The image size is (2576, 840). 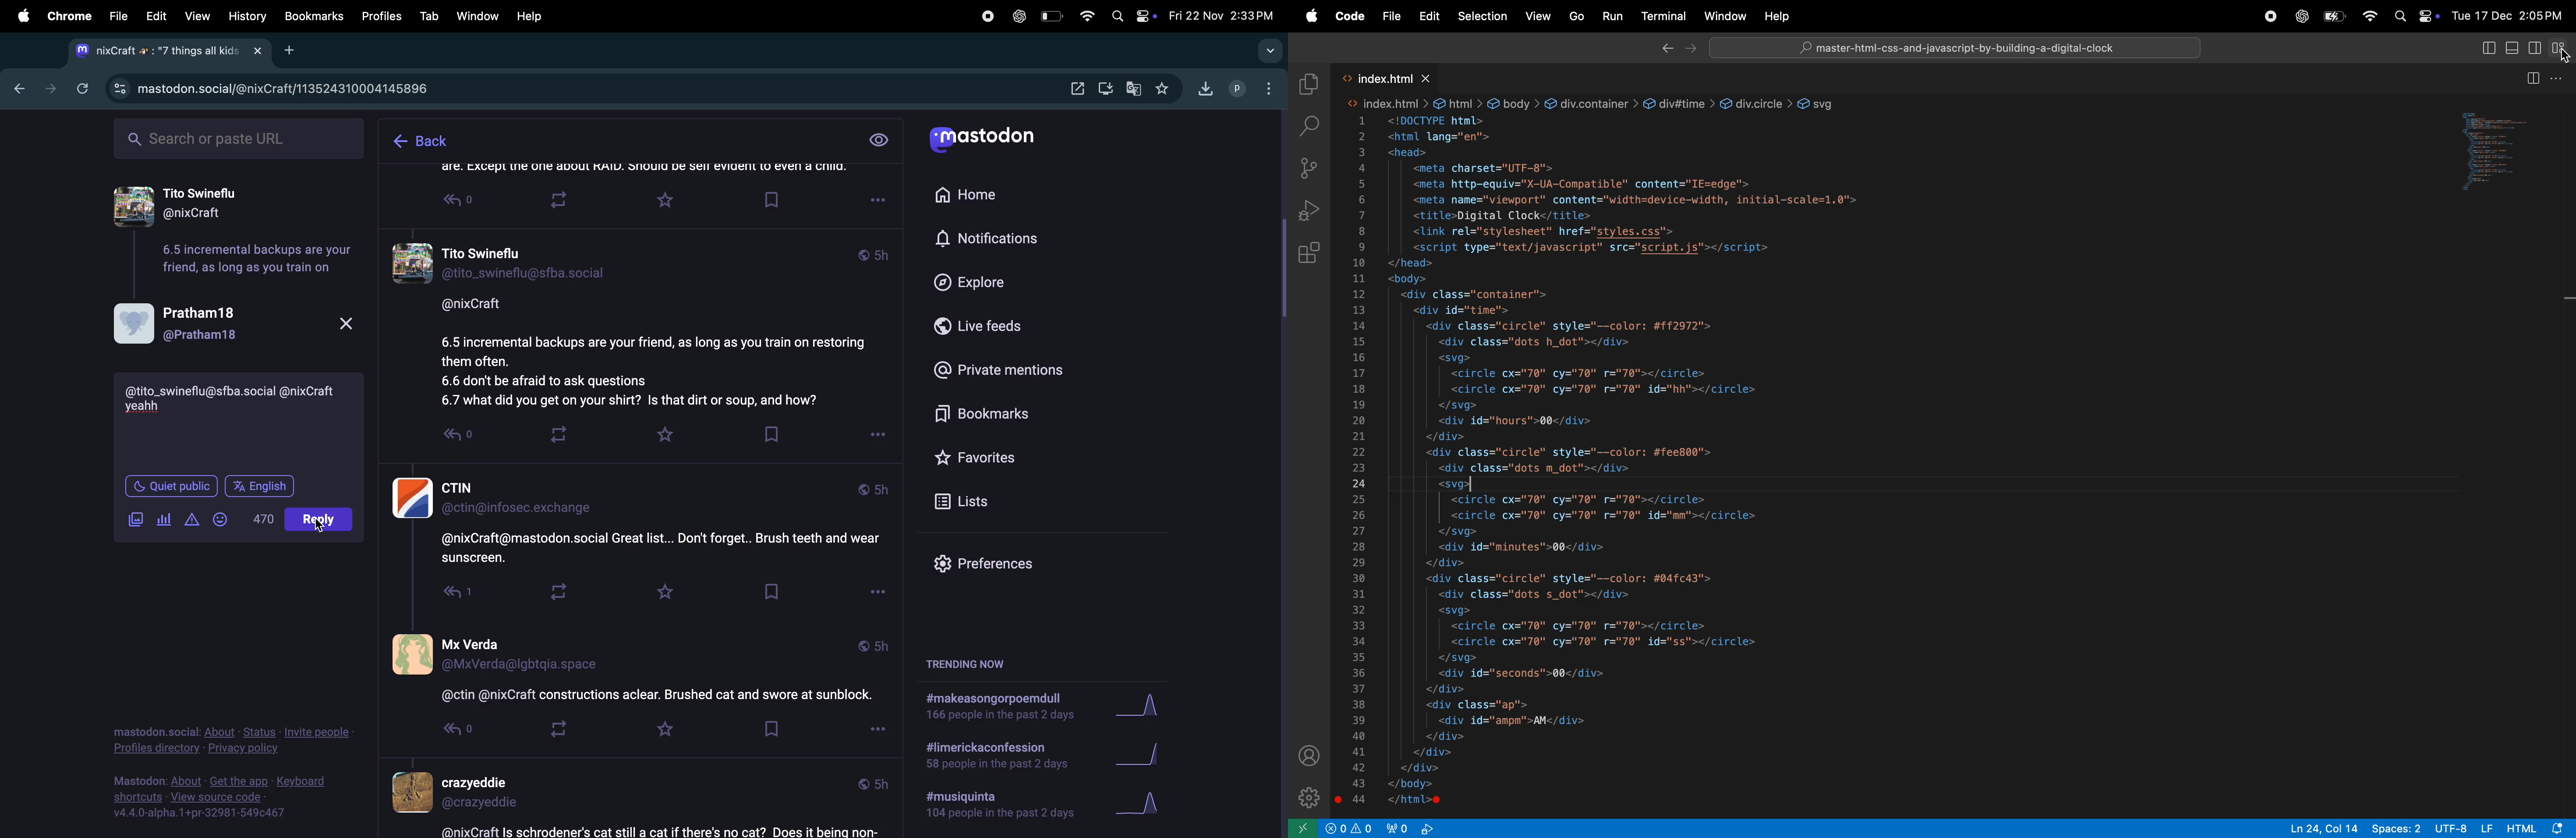 I want to click on favourites, so click(x=664, y=436).